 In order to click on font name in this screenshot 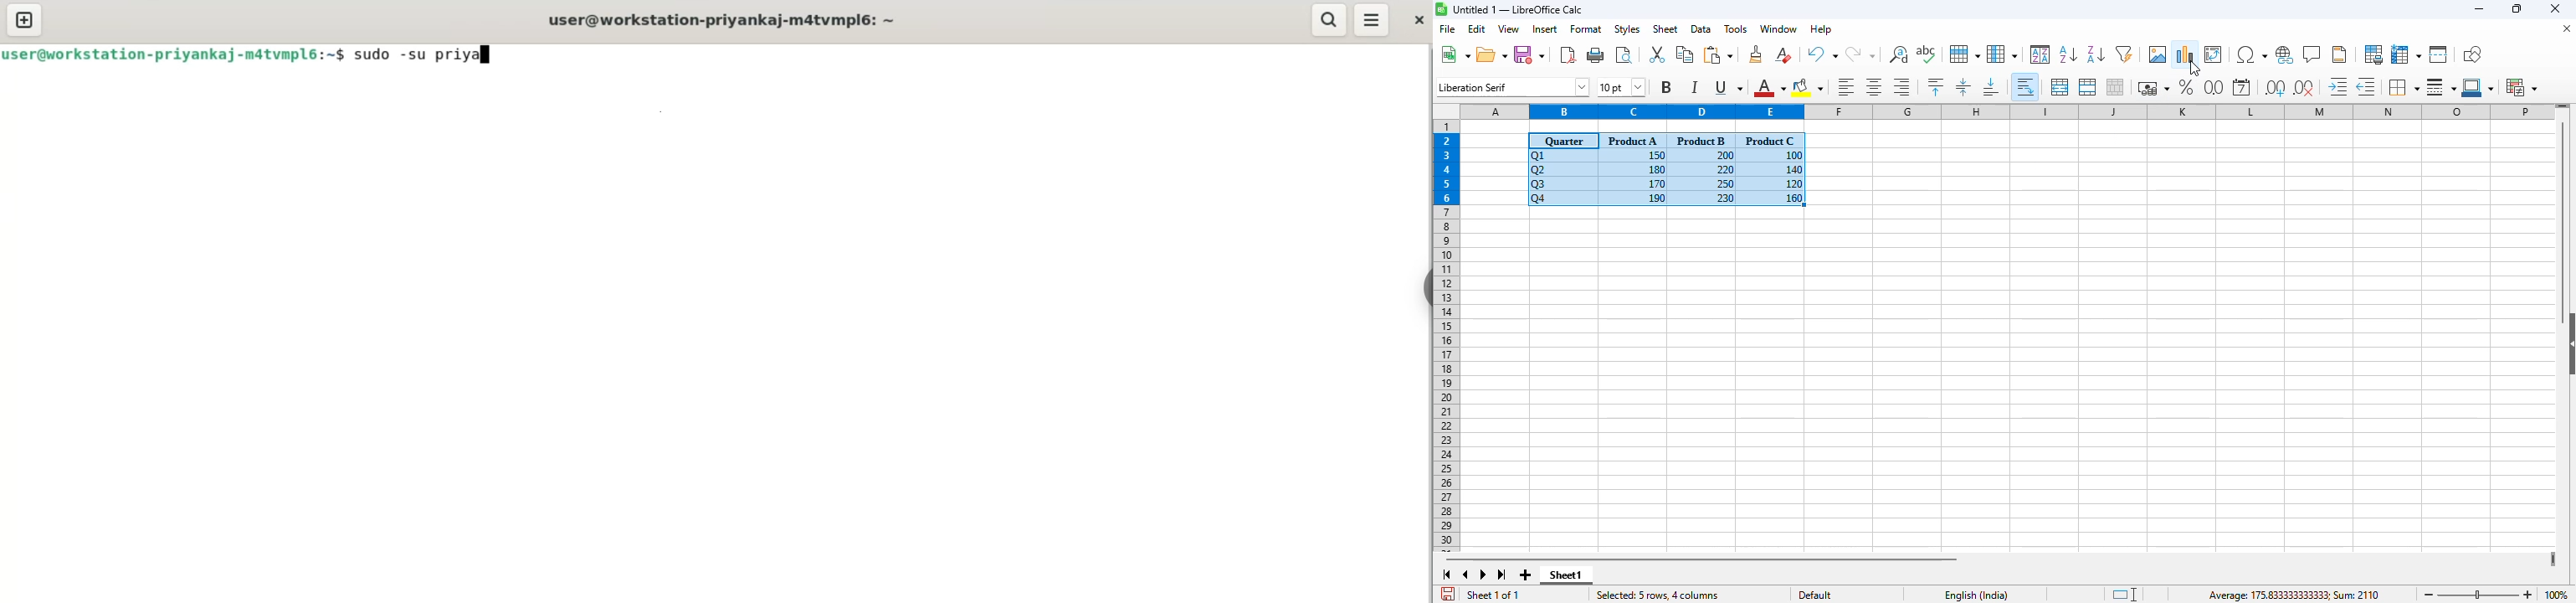, I will do `click(1513, 86)`.